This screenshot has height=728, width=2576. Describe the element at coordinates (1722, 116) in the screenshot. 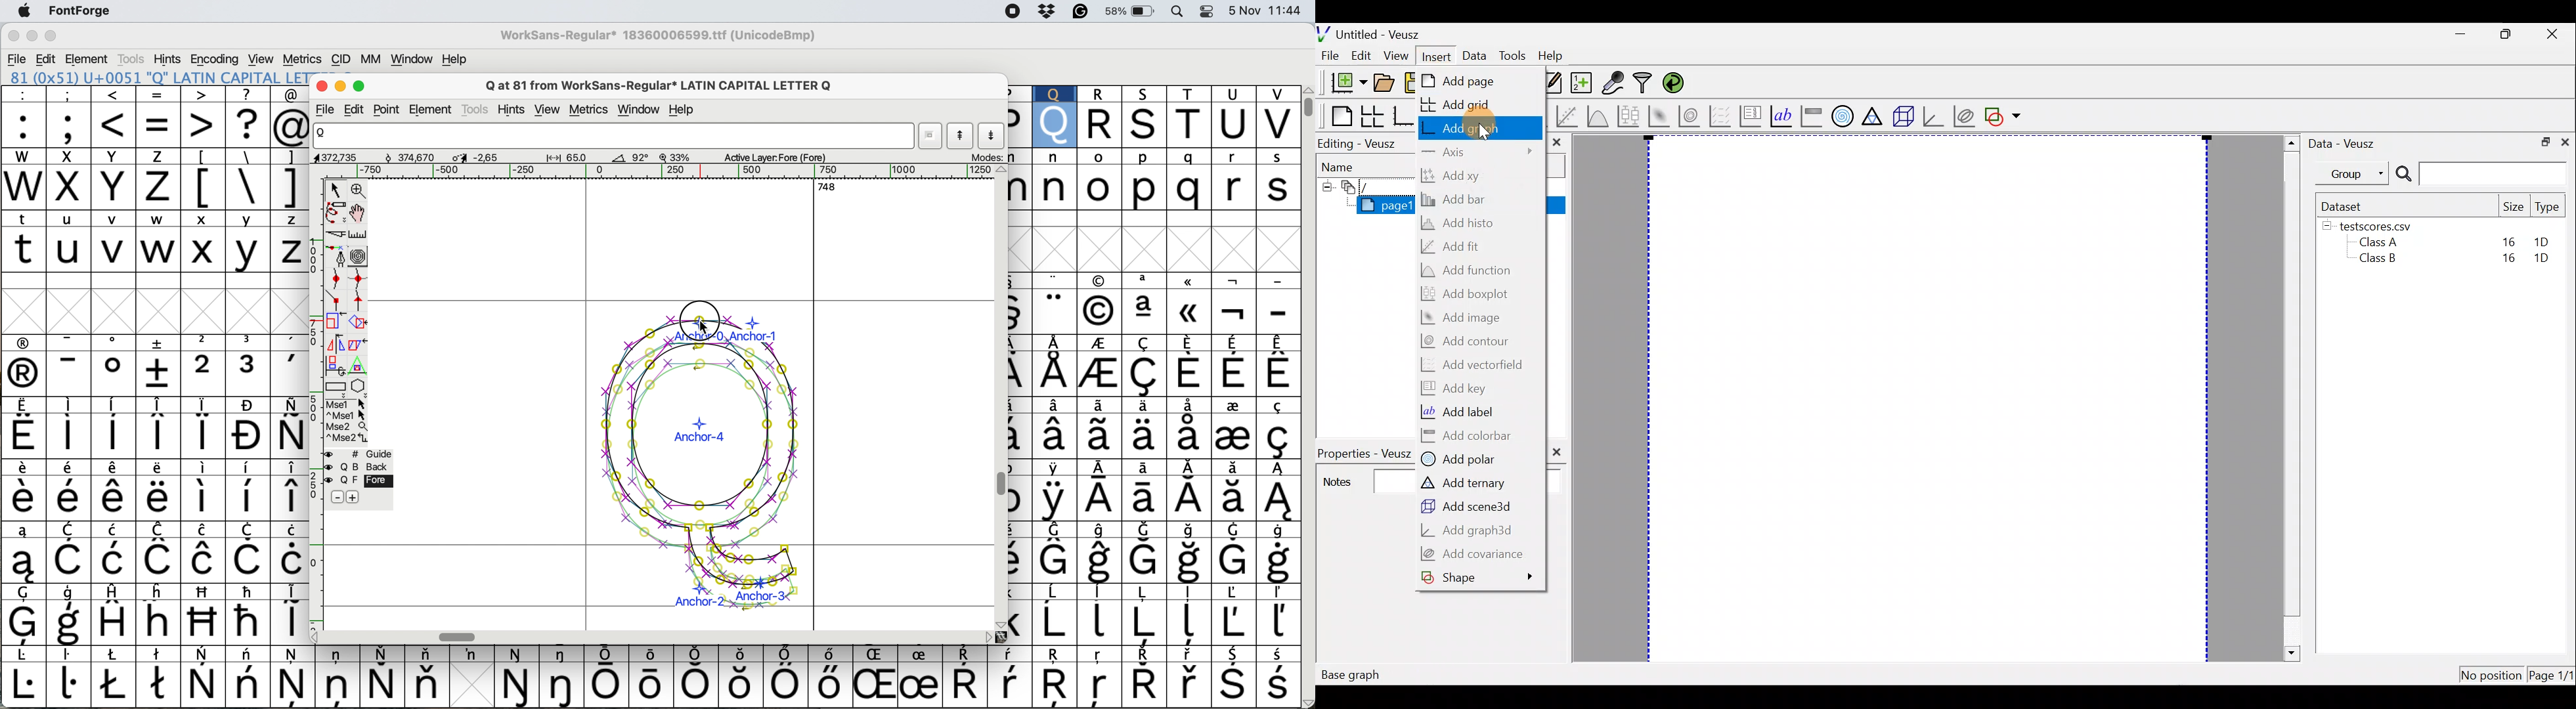

I see `Plot a vector field` at that location.